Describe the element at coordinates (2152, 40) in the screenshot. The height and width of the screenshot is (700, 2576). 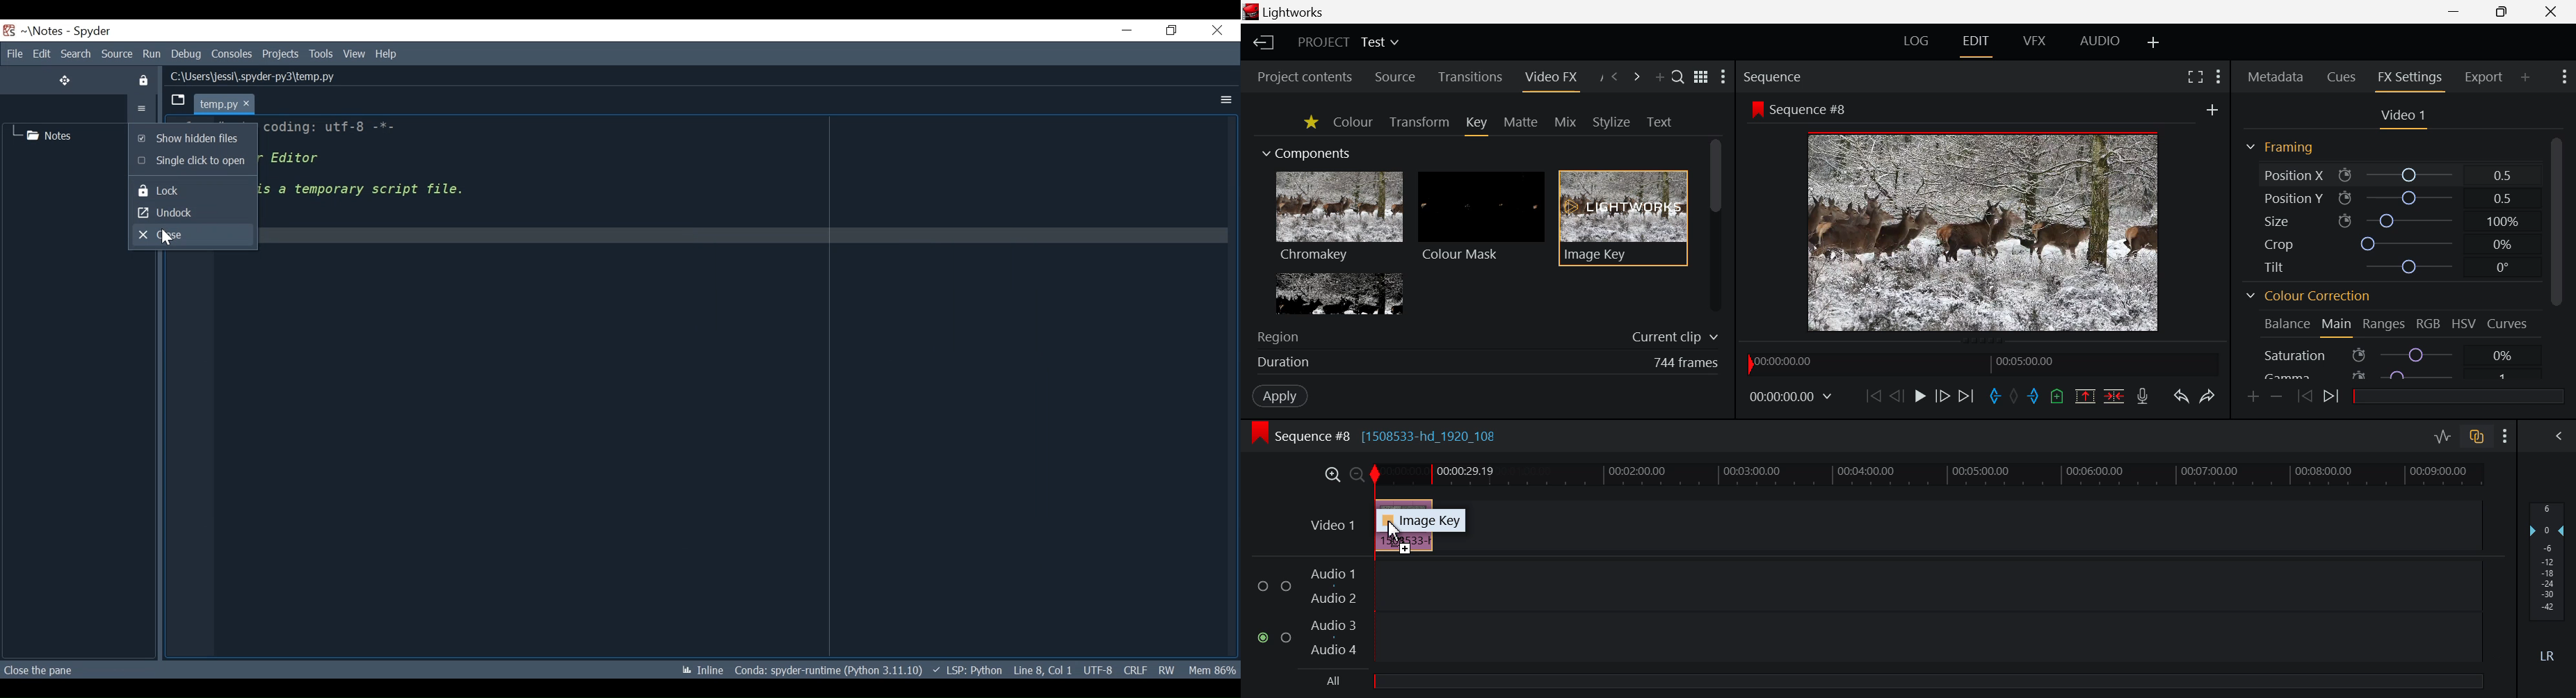
I see `Add Layout` at that location.